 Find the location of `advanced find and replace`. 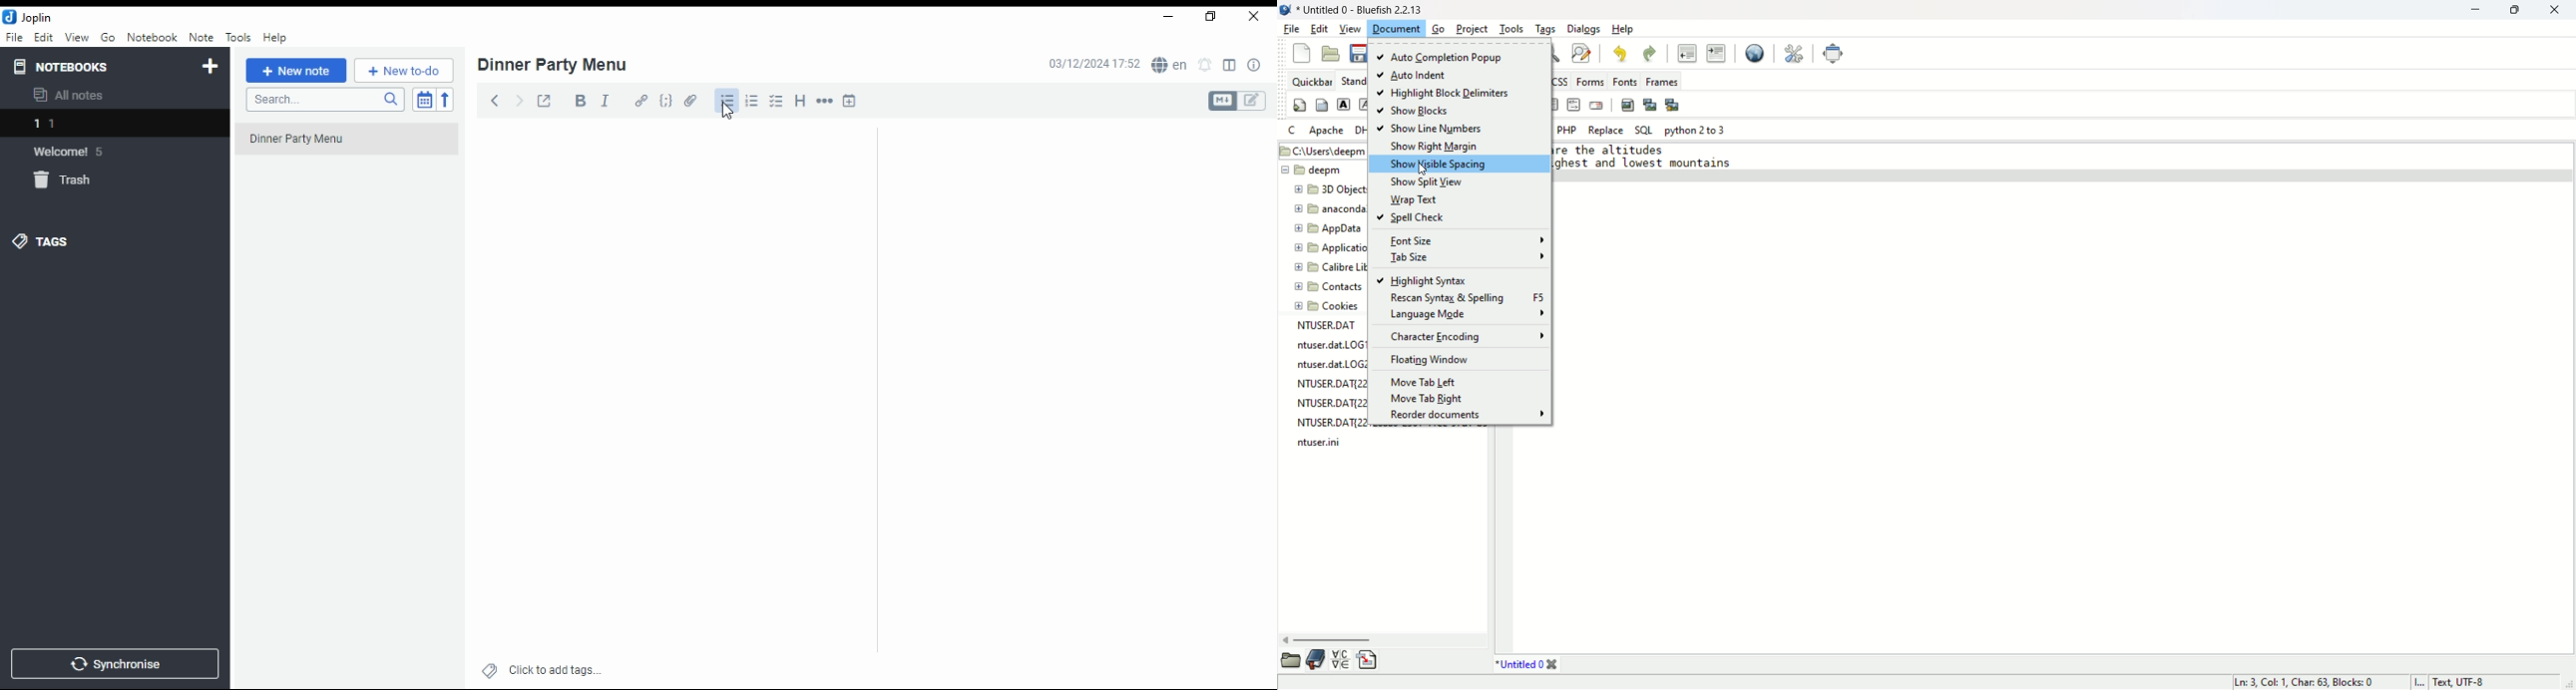

advanced find and replace is located at coordinates (1584, 53).